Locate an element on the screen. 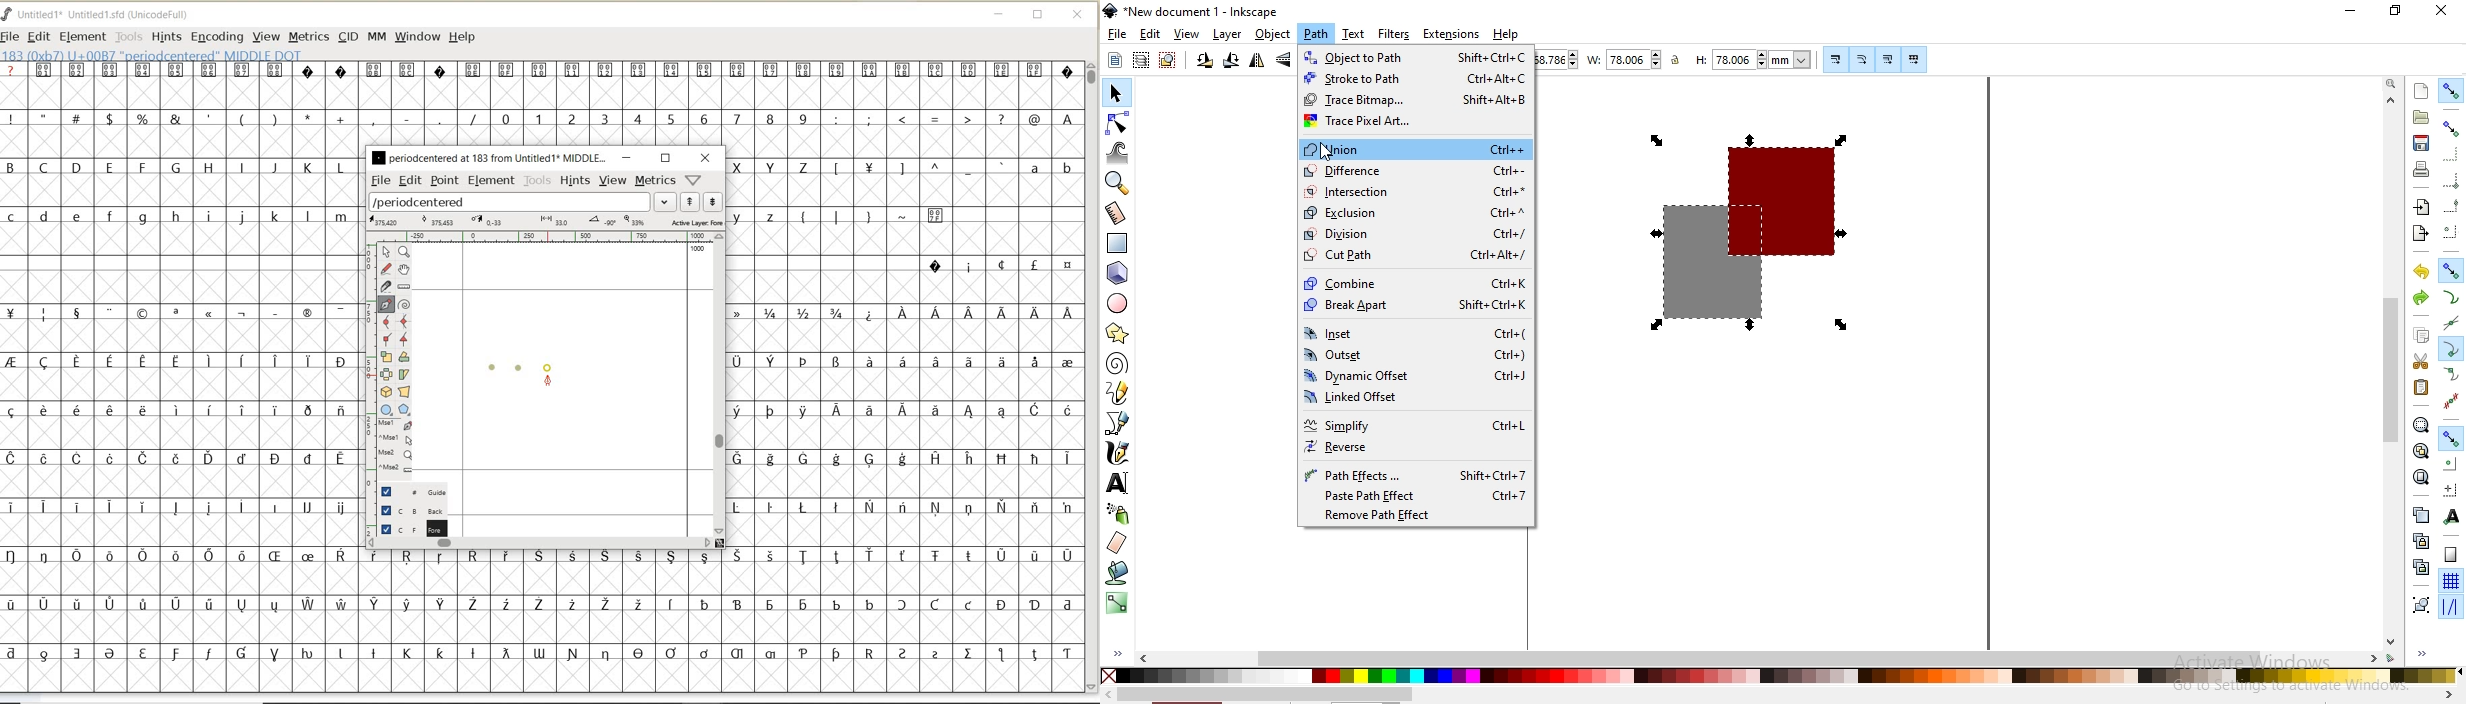  snap to path intersection is located at coordinates (2449, 324).